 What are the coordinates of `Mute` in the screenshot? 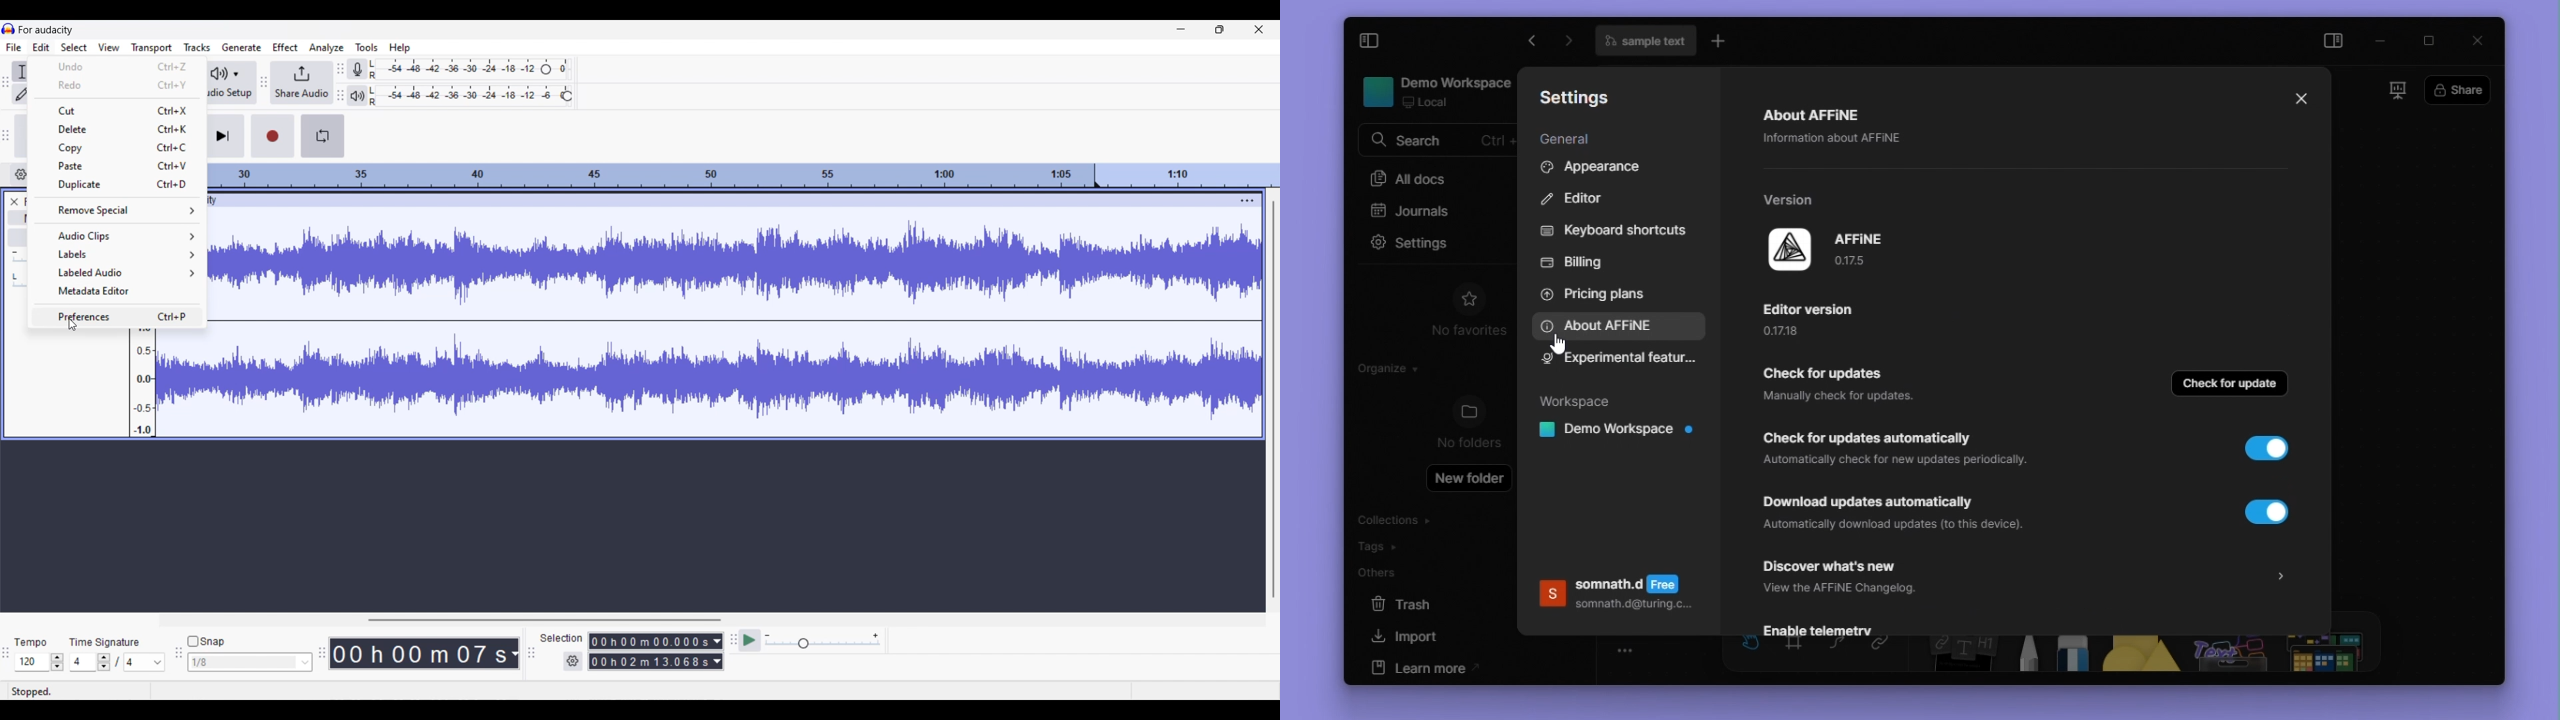 It's located at (21, 218).